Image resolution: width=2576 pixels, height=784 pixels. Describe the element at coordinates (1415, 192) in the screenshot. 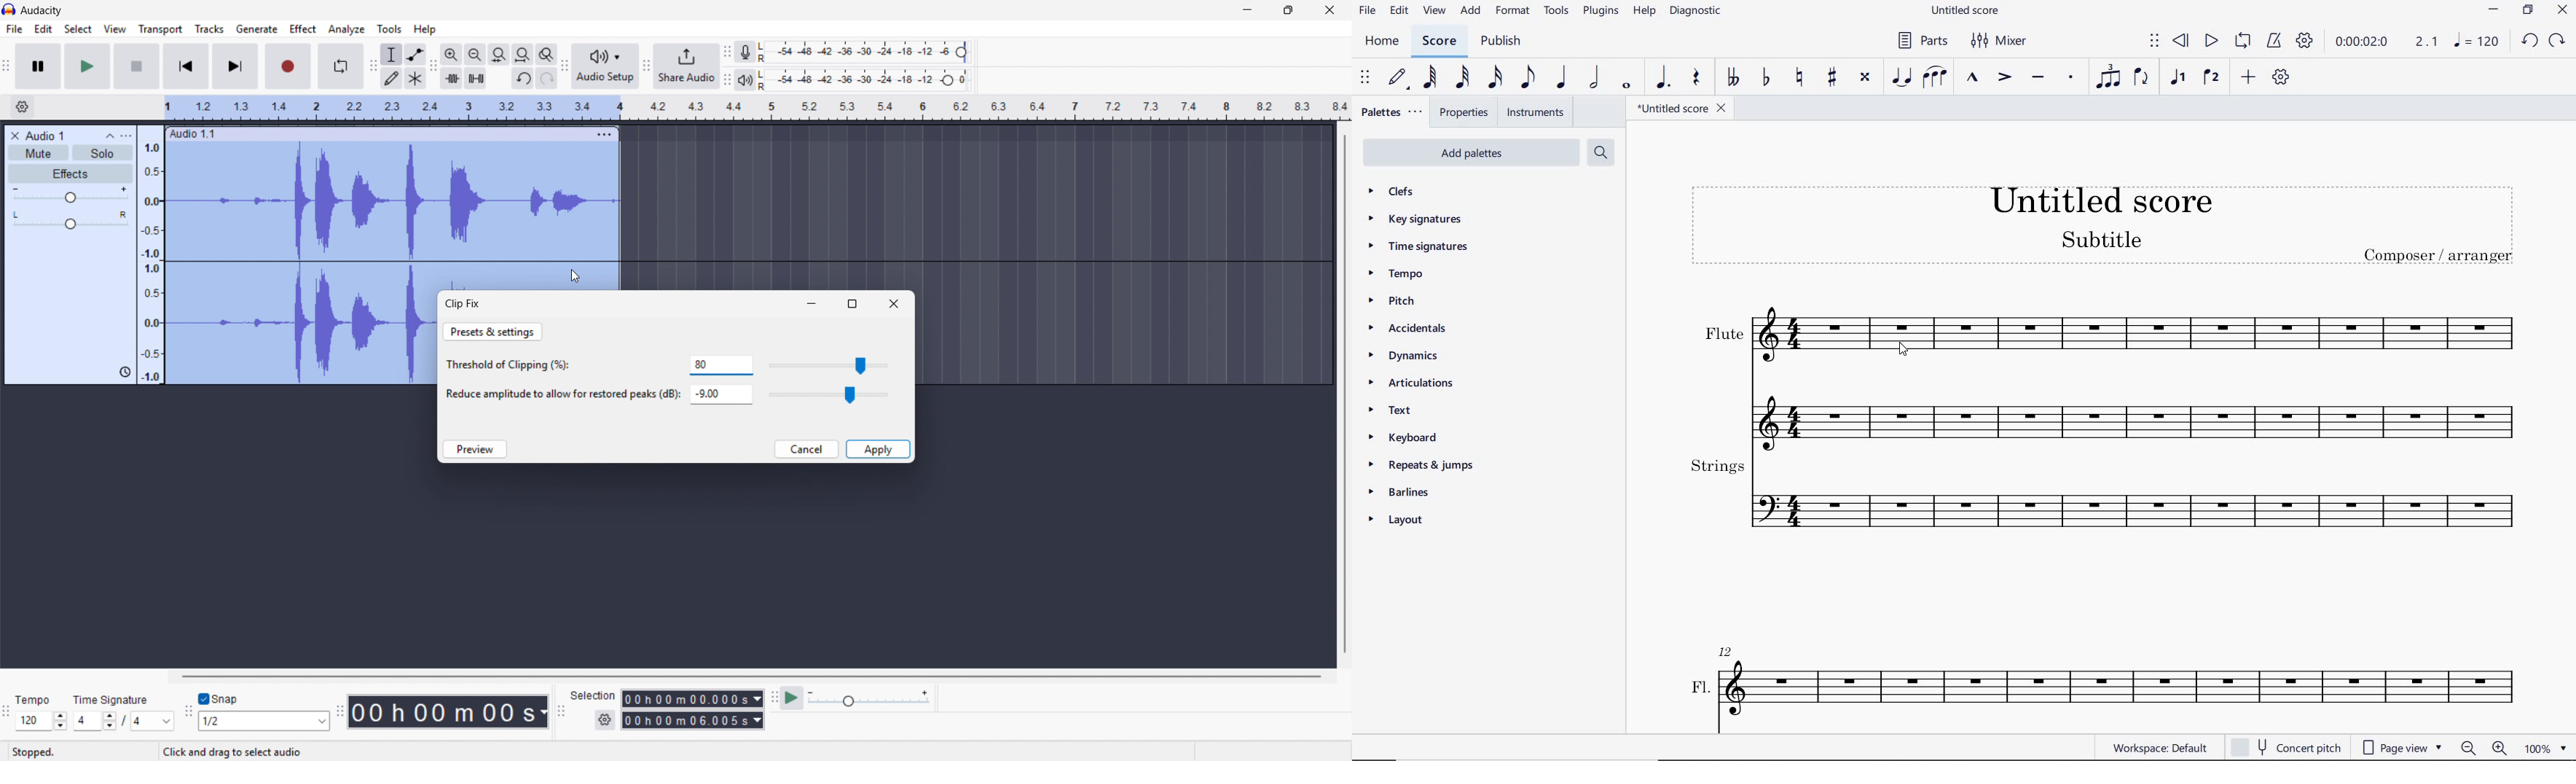

I see `clefs` at that location.